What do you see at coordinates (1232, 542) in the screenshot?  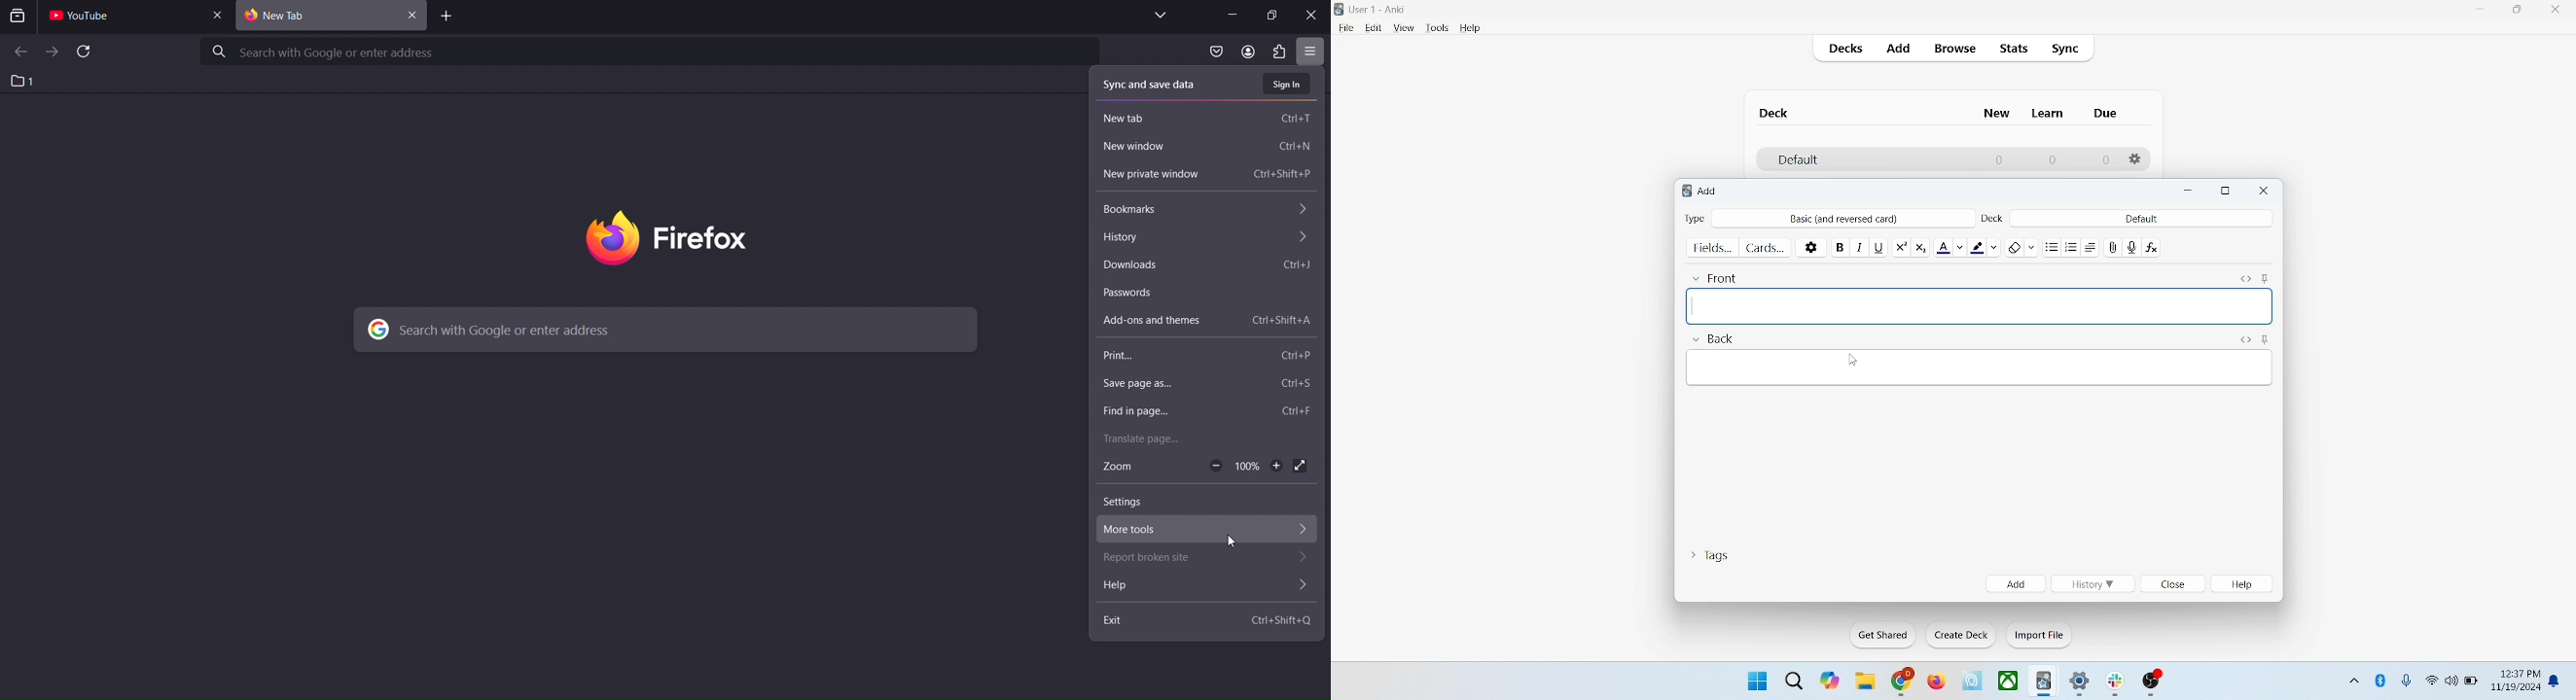 I see `cursor` at bounding box center [1232, 542].